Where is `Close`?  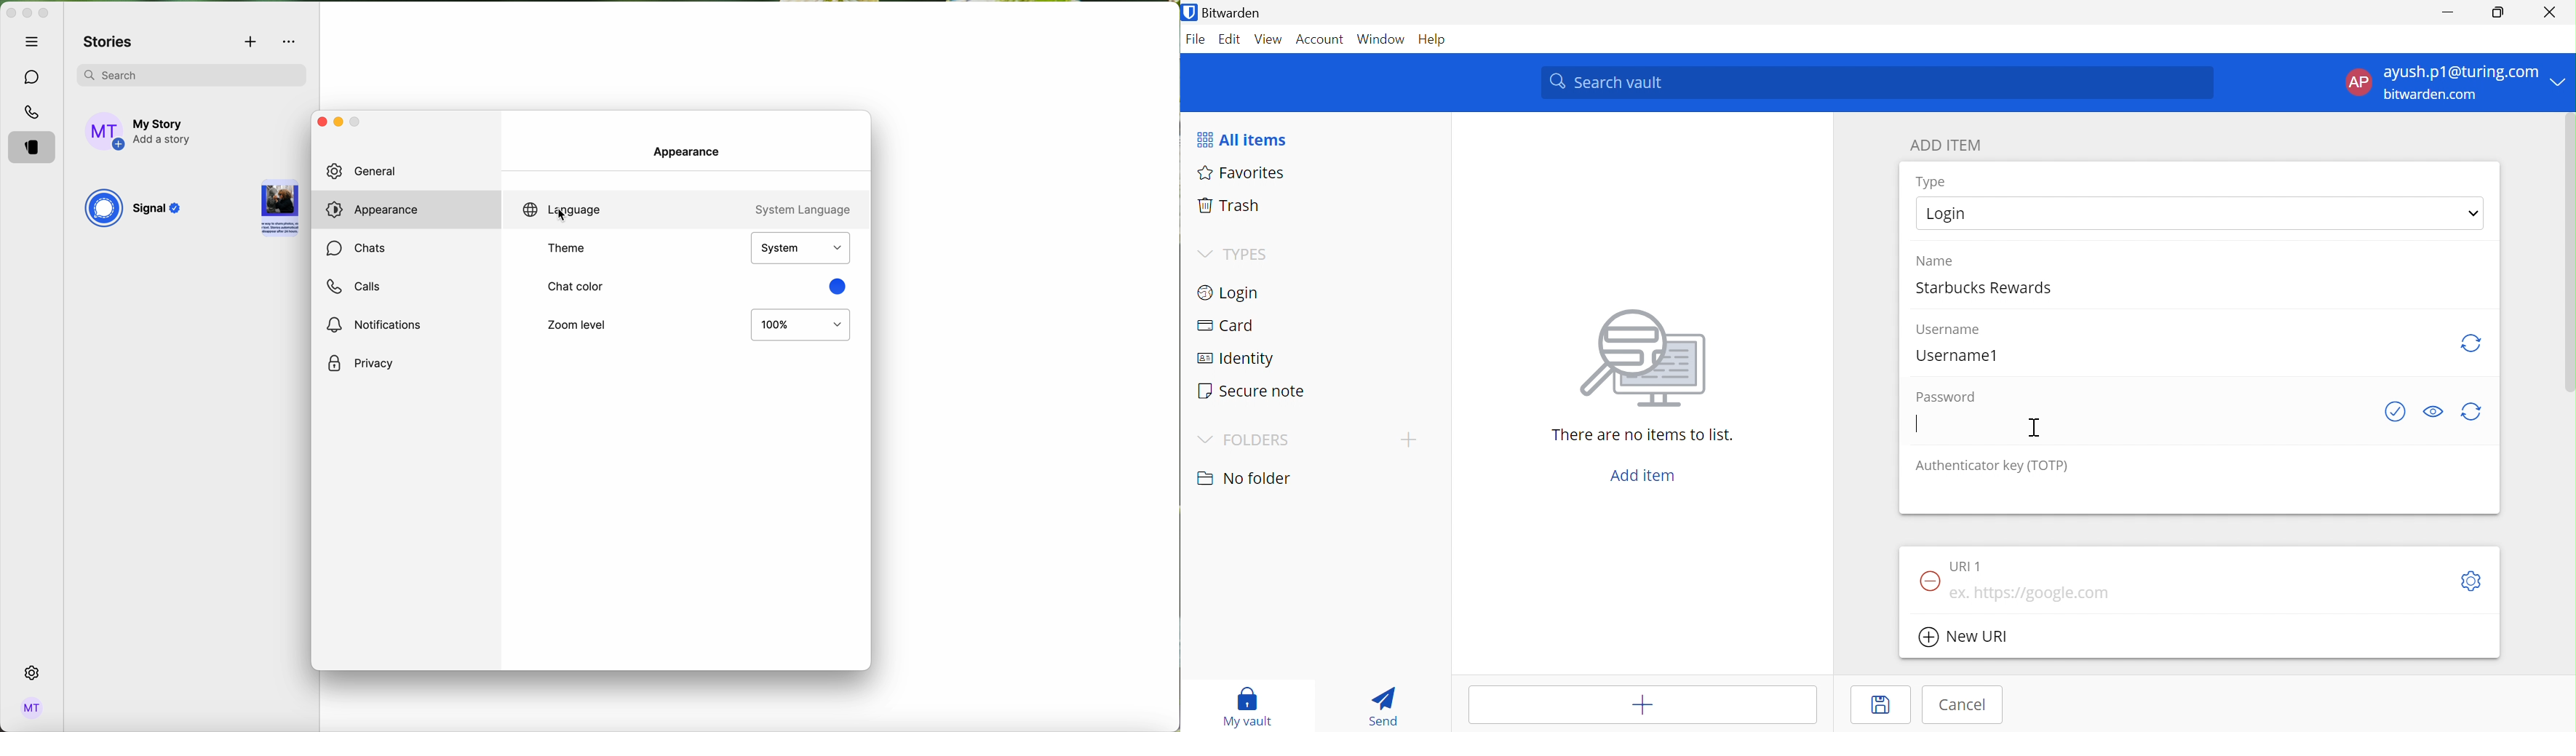 Close is located at coordinates (2552, 12).